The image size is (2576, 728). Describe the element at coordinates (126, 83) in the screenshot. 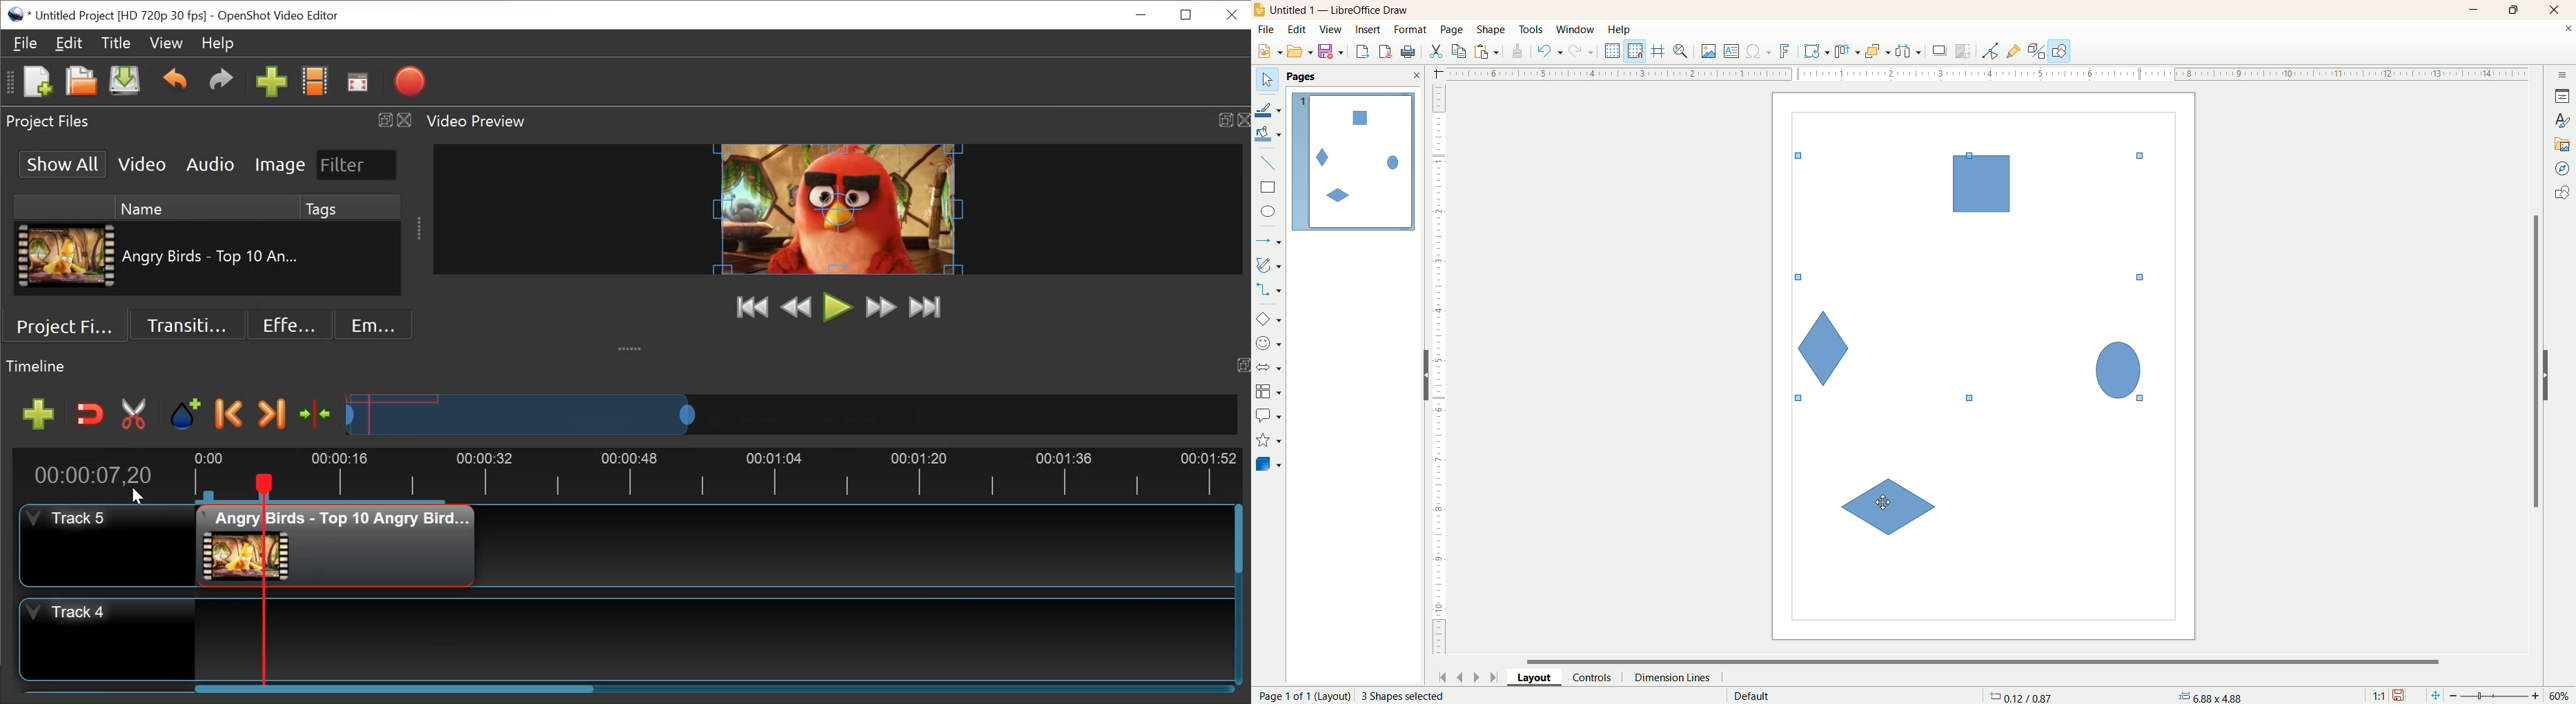

I see `Save File` at that location.